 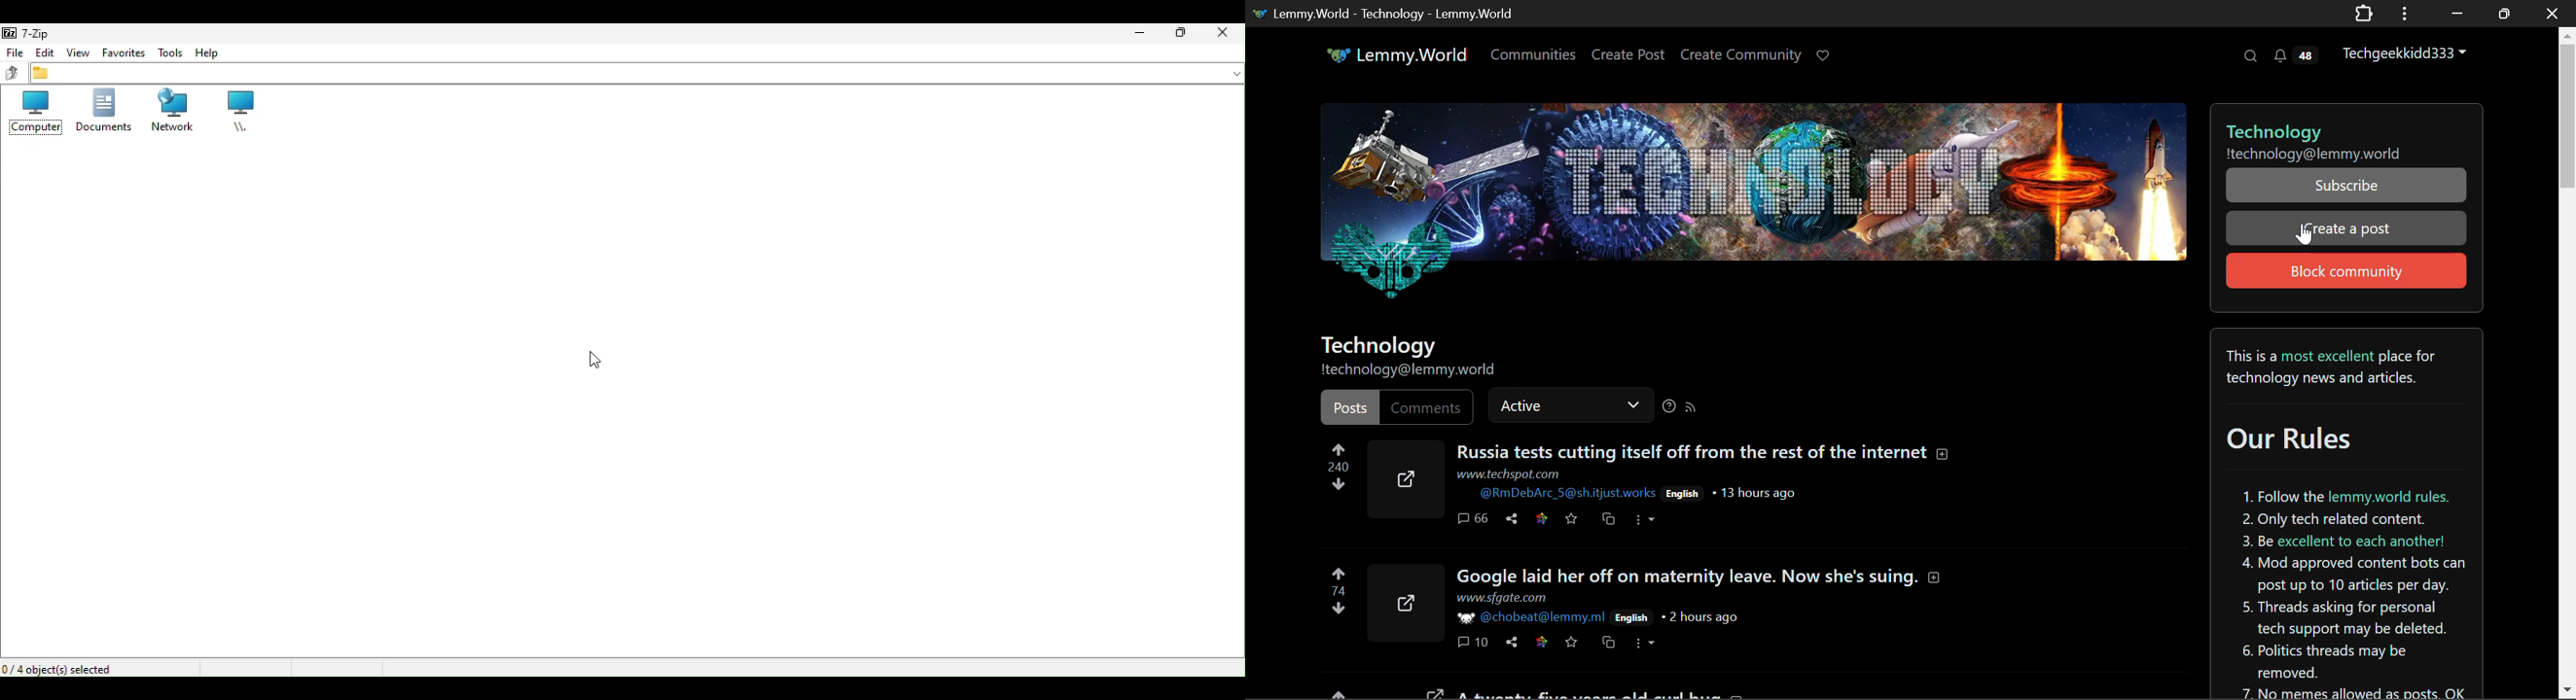 I want to click on Save, so click(x=1573, y=642).